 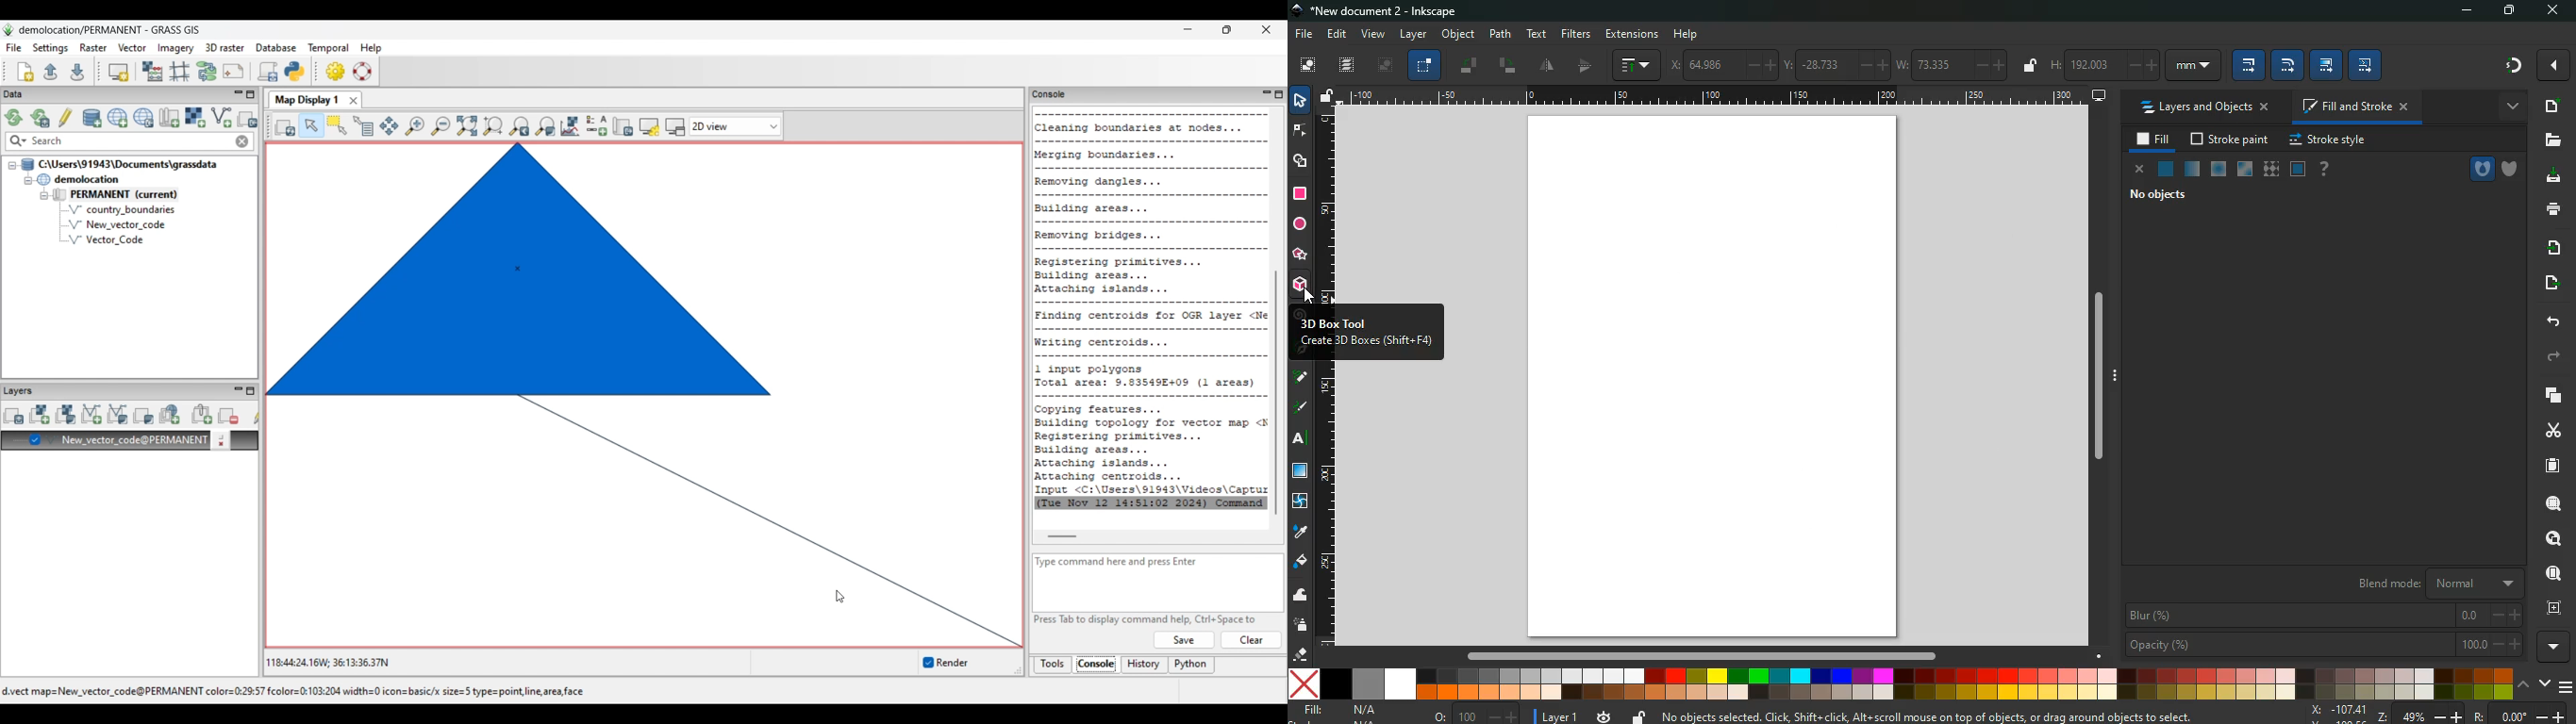 I want to click on gradient, so click(x=2515, y=64).